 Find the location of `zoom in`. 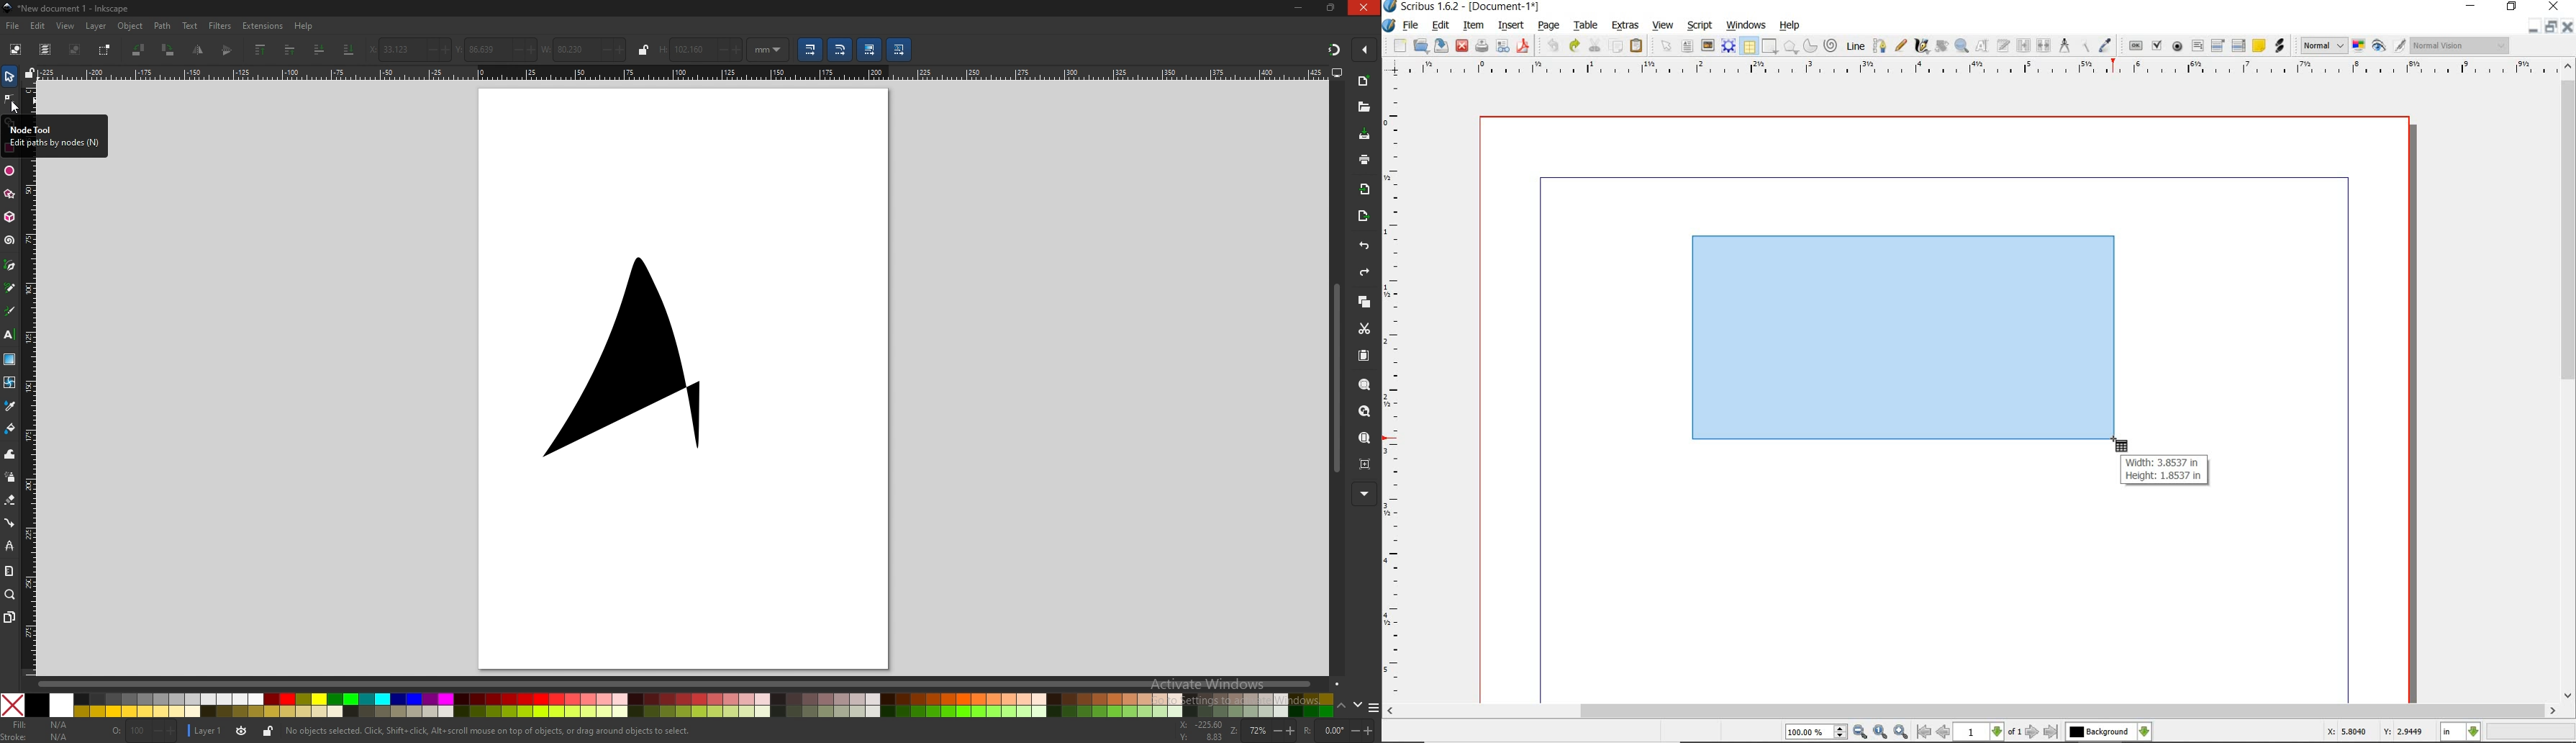

zoom in is located at coordinates (1901, 732).